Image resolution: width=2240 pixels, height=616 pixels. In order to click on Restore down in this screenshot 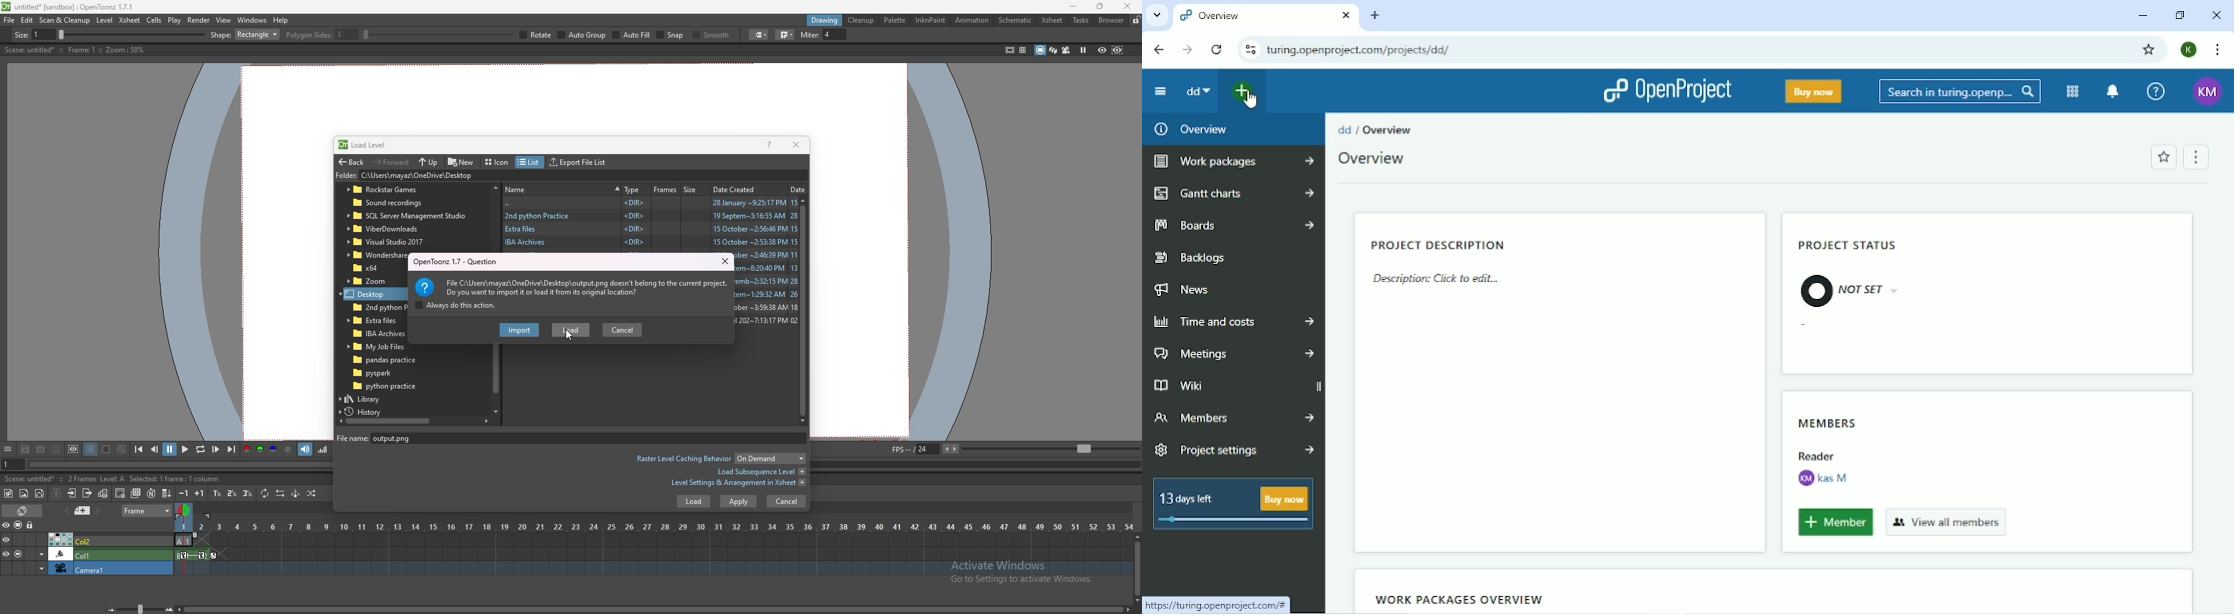, I will do `click(2181, 15)`.